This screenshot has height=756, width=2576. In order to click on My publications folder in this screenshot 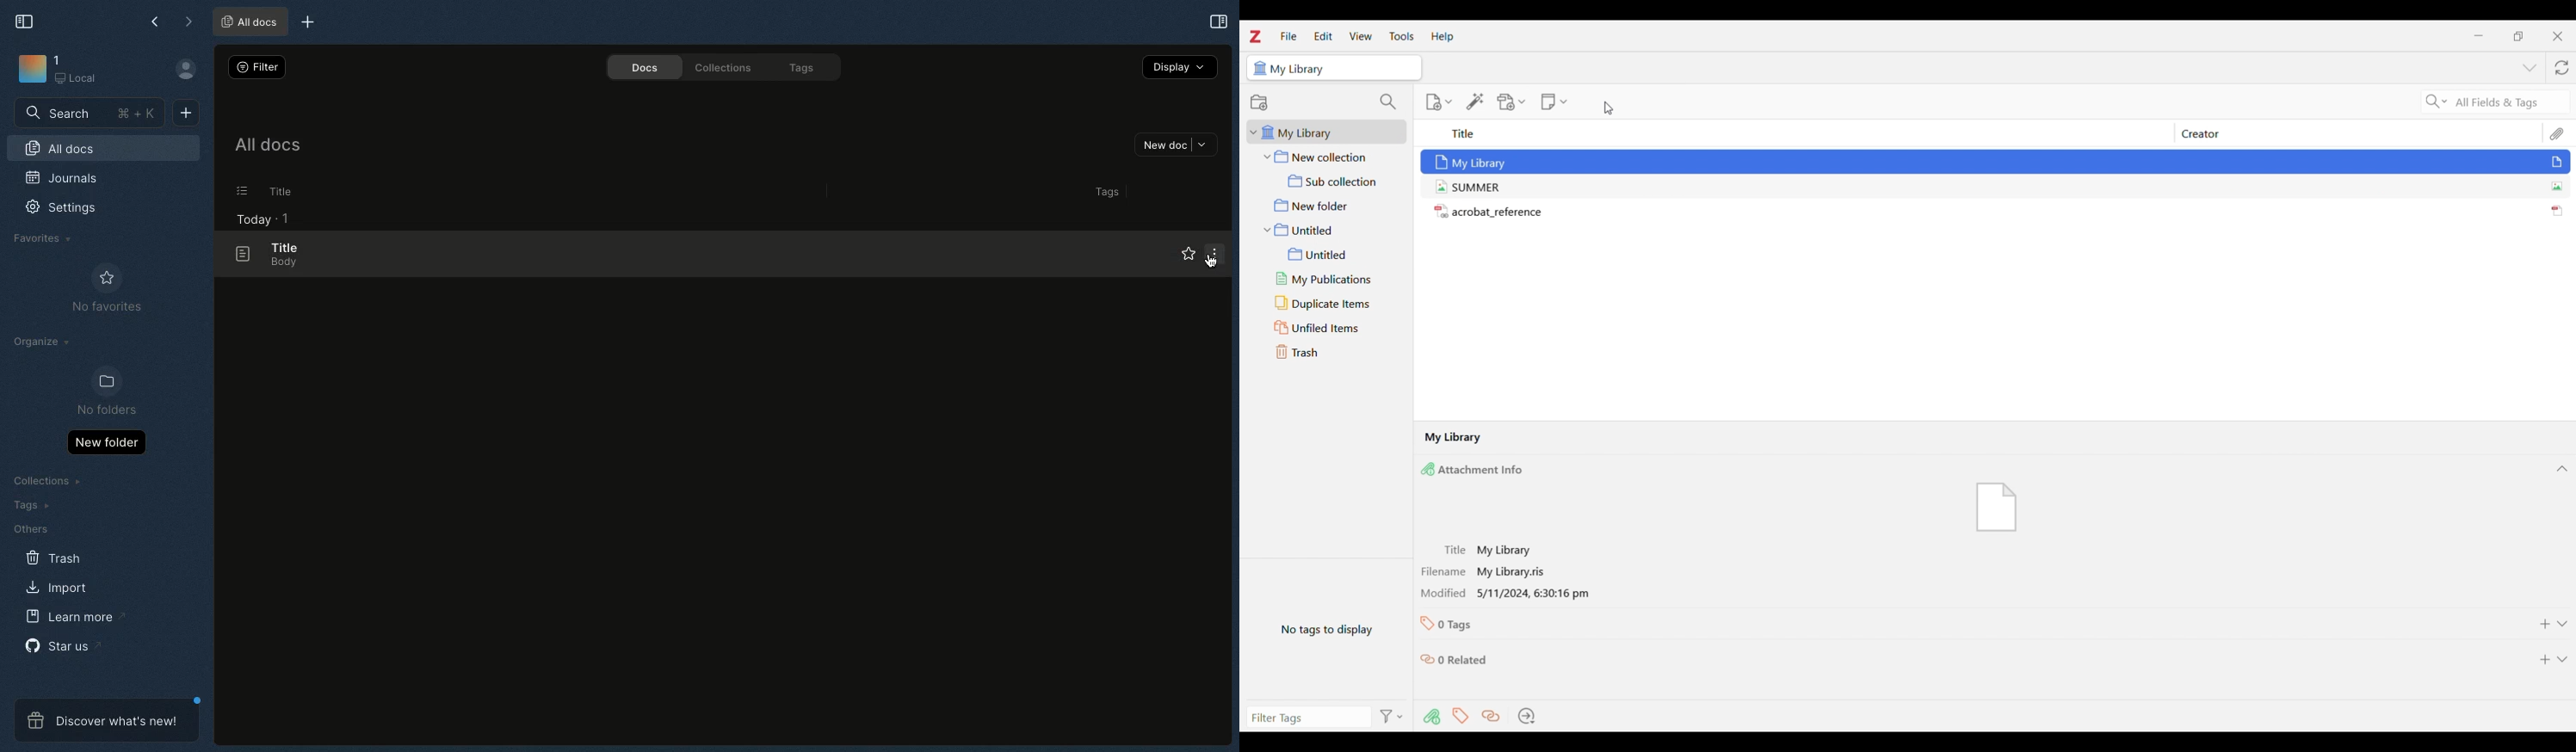, I will do `click(1333, 279)`.